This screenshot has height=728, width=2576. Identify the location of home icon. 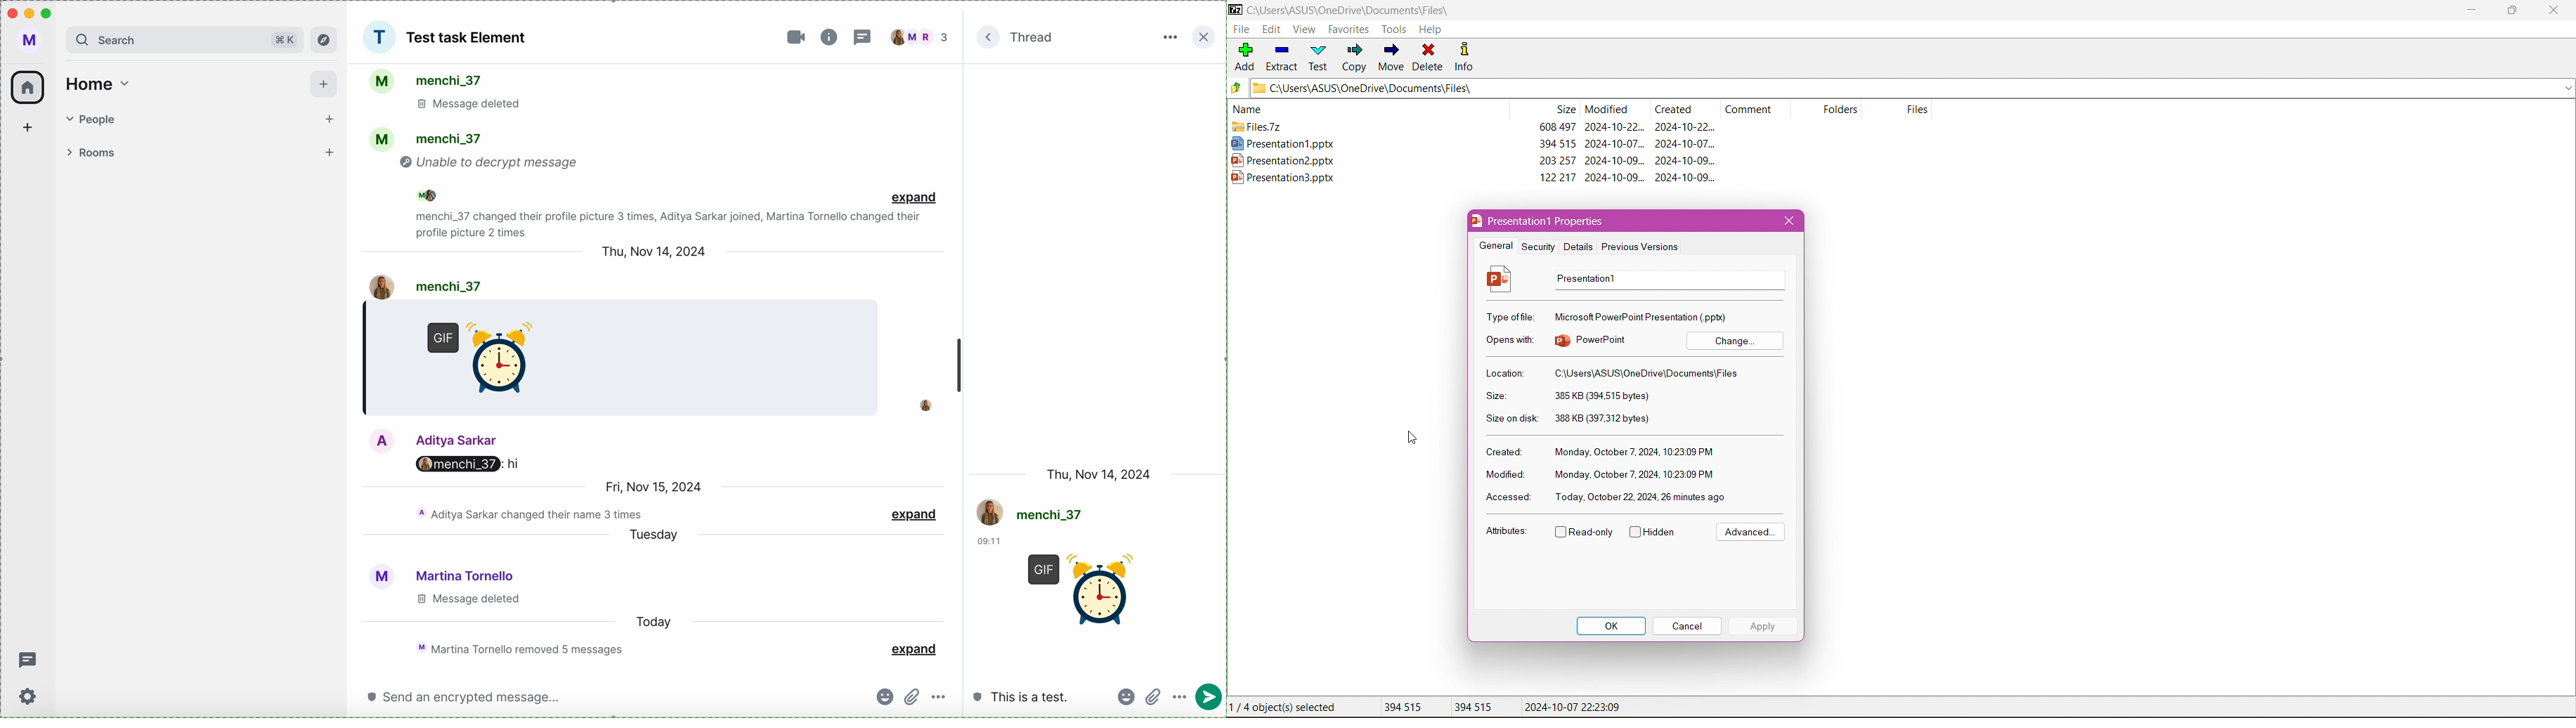
(28, 87).